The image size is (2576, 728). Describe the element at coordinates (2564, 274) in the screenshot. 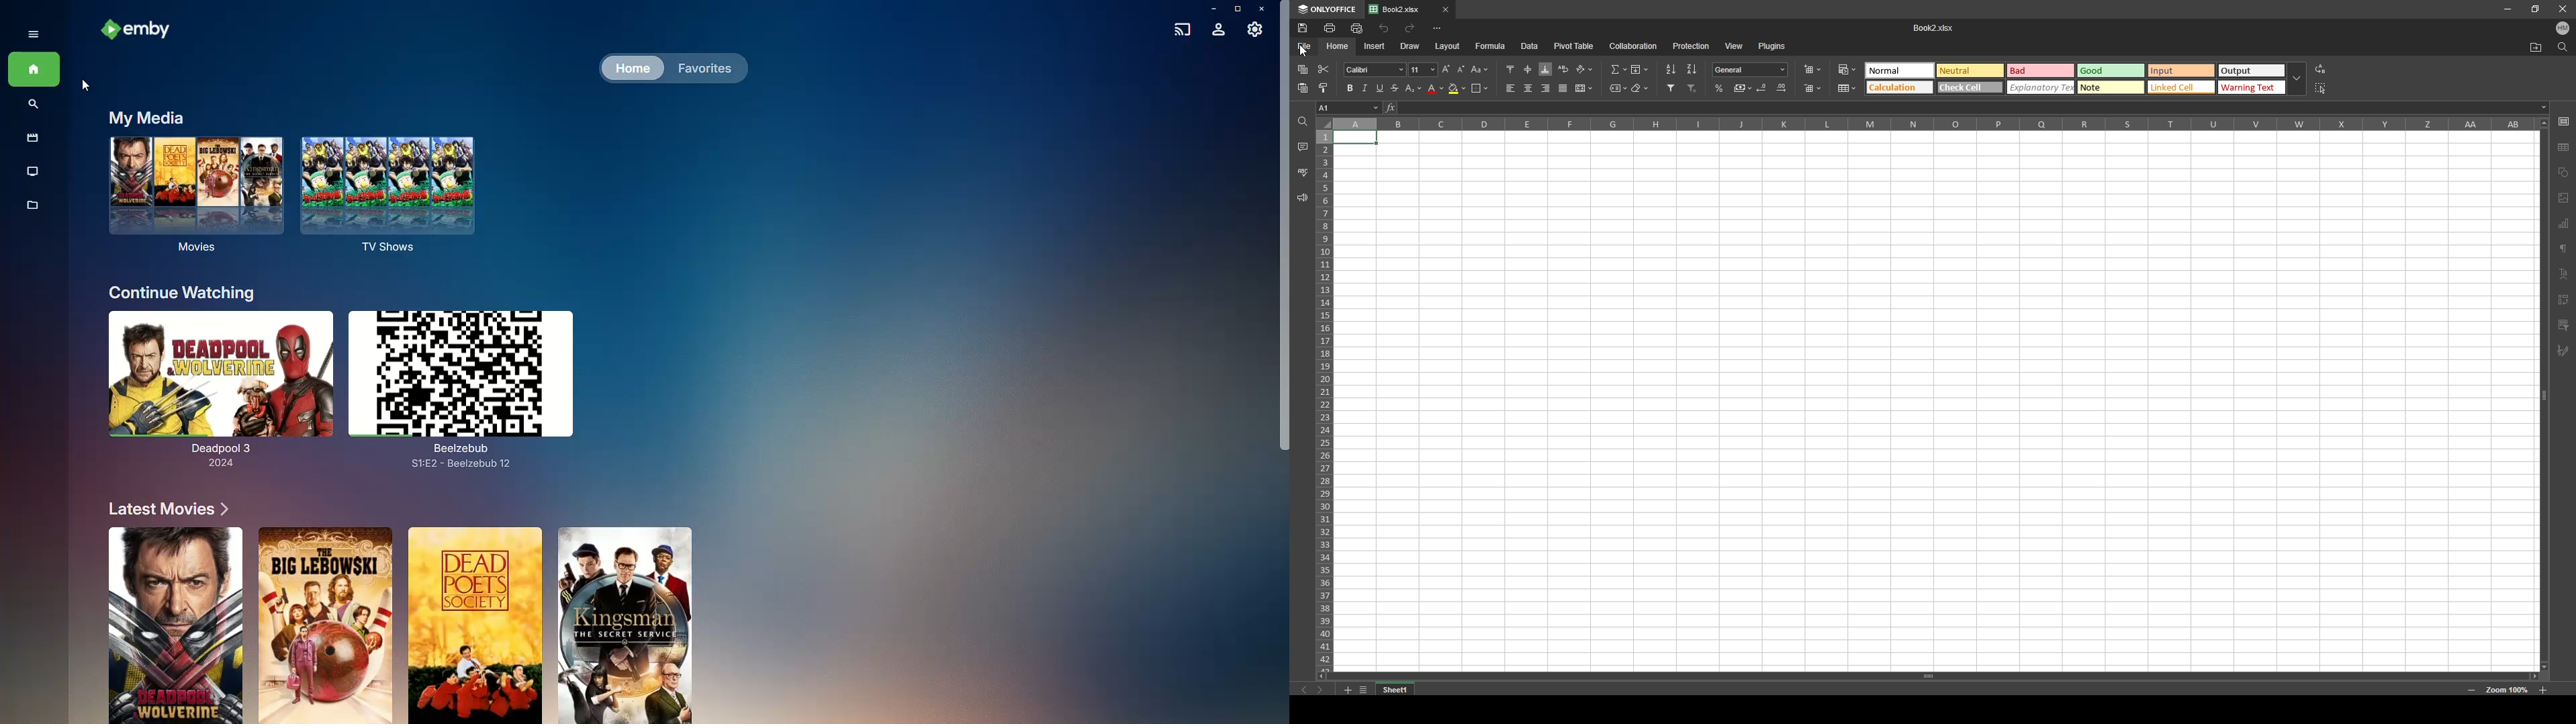

I see `text align` at that location.